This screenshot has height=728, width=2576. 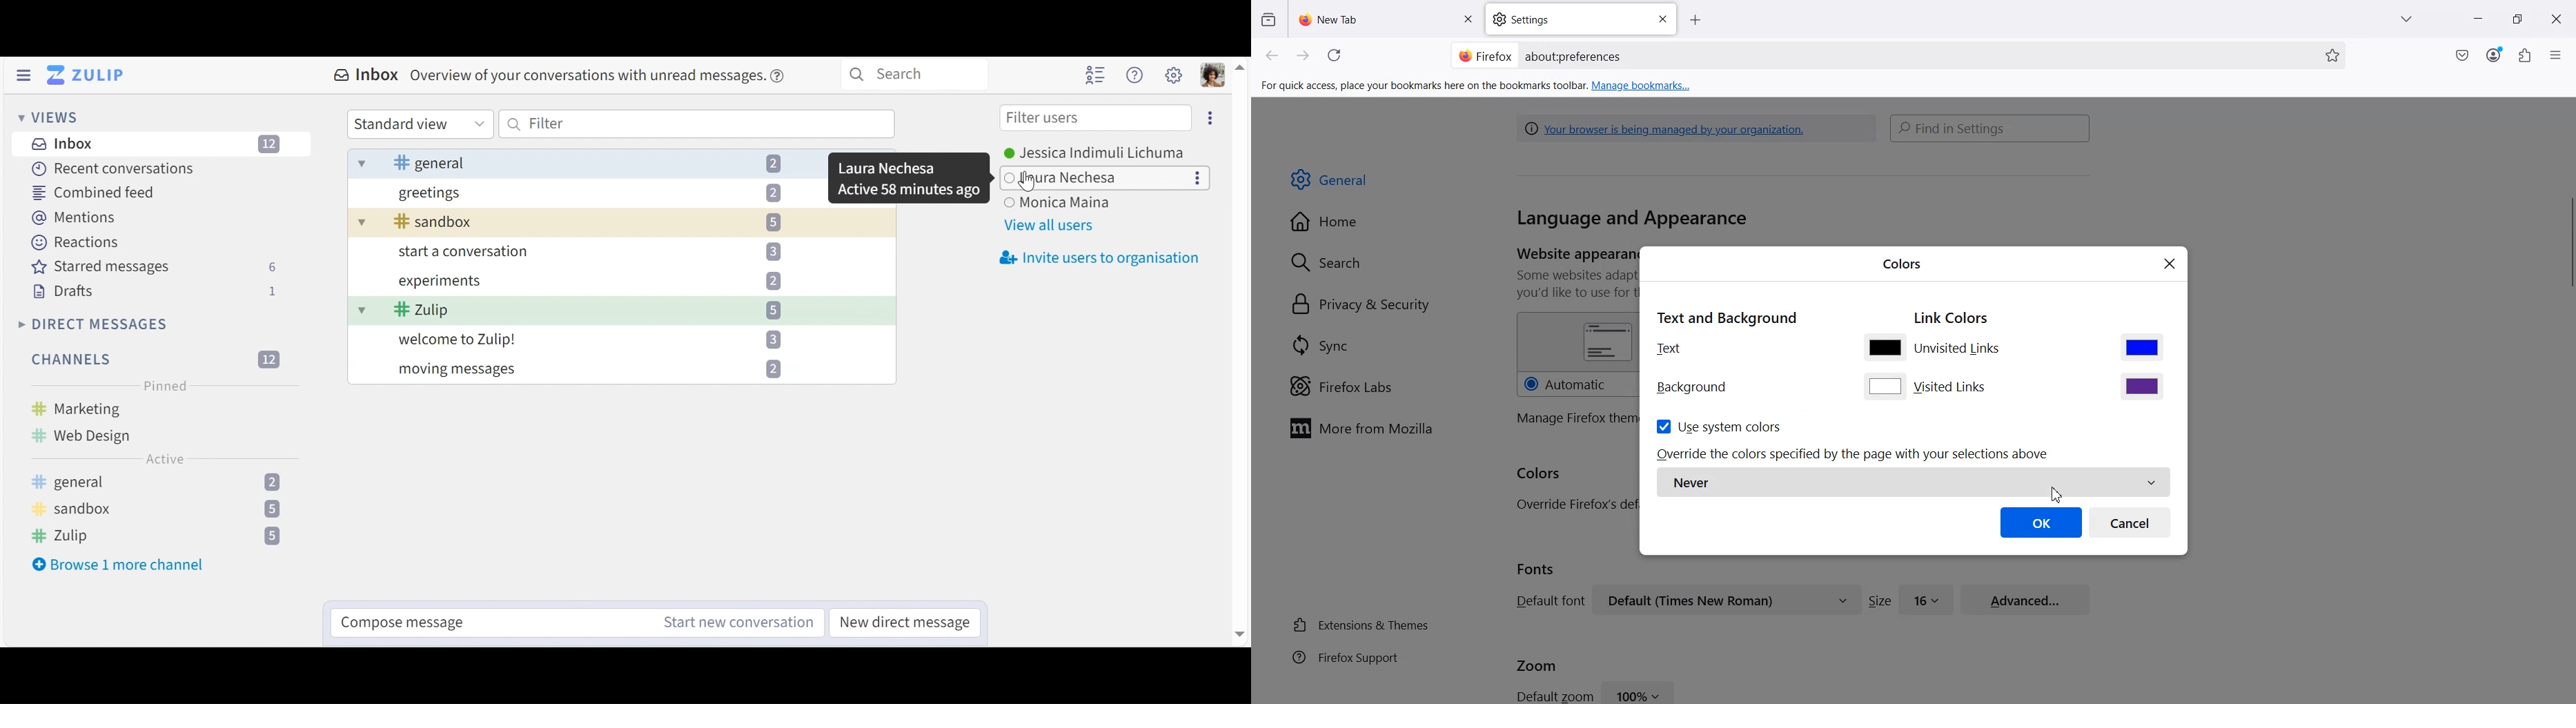 What do you see at coordinates (614, 254) in the screenshot?
I see `start a conversation` at bounding box center [614, 254].